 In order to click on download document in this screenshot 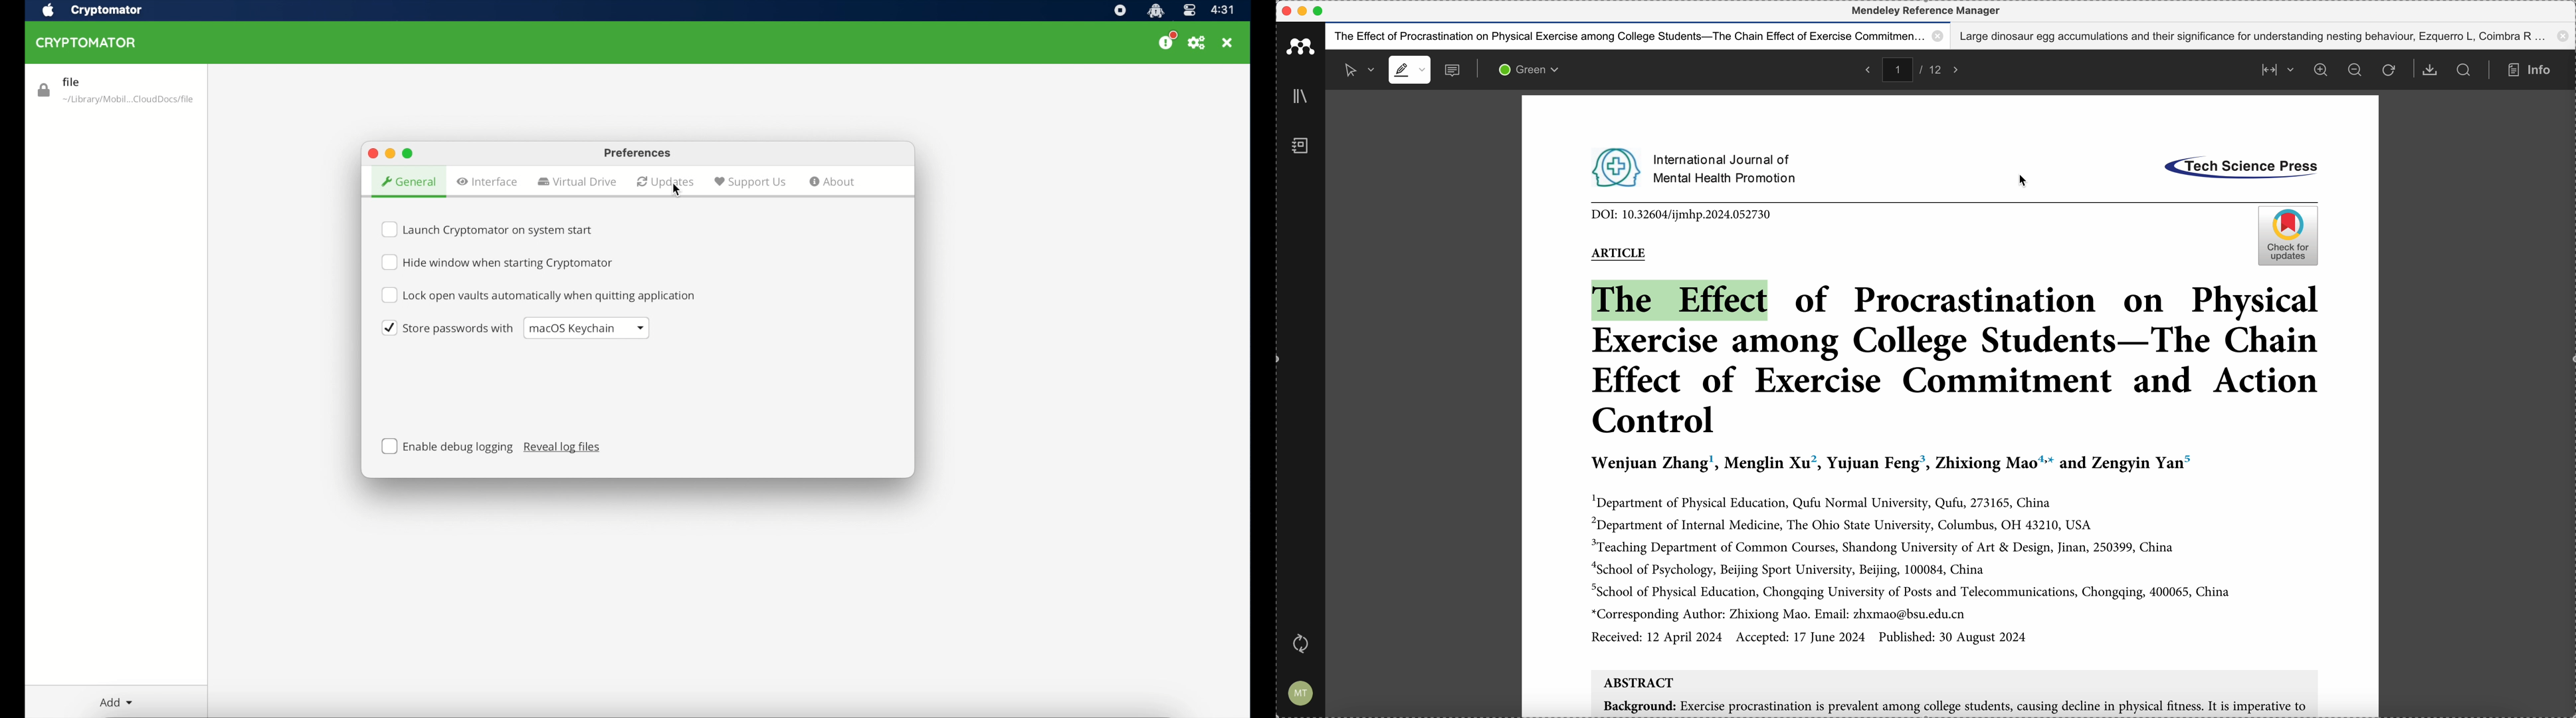, I will do `click(2431, 70)`.